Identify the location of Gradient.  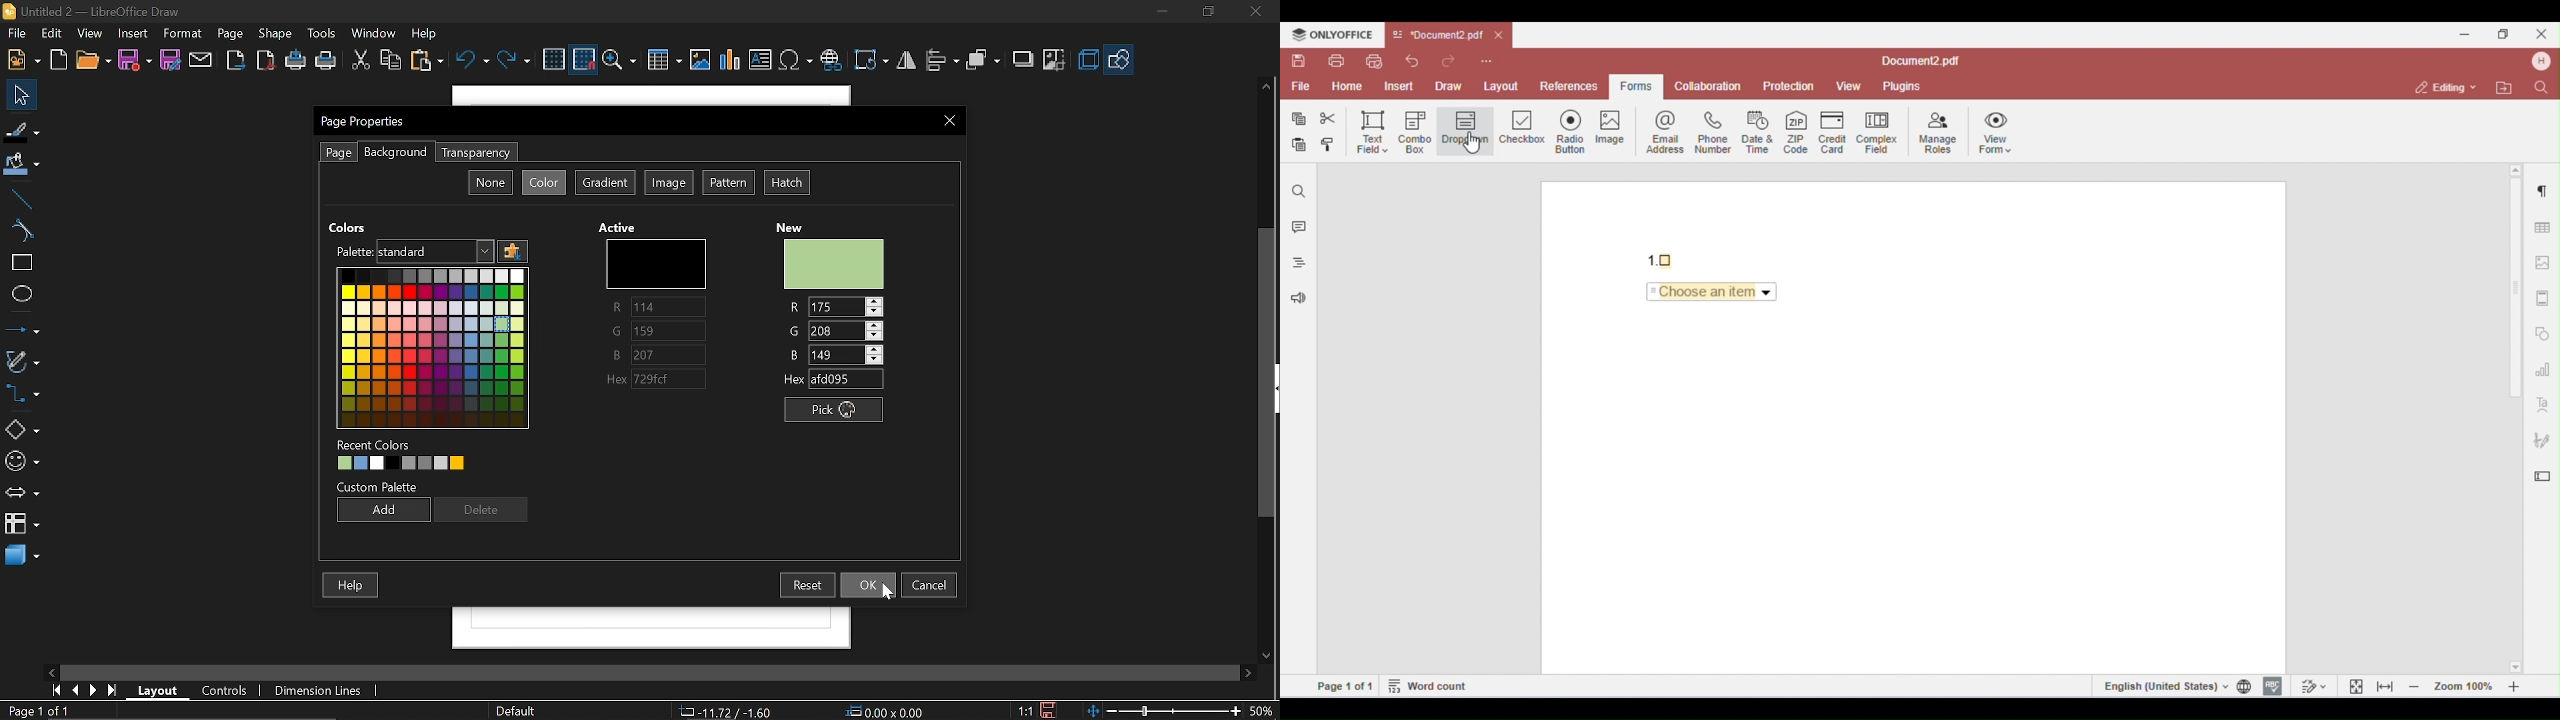
(604, 184).